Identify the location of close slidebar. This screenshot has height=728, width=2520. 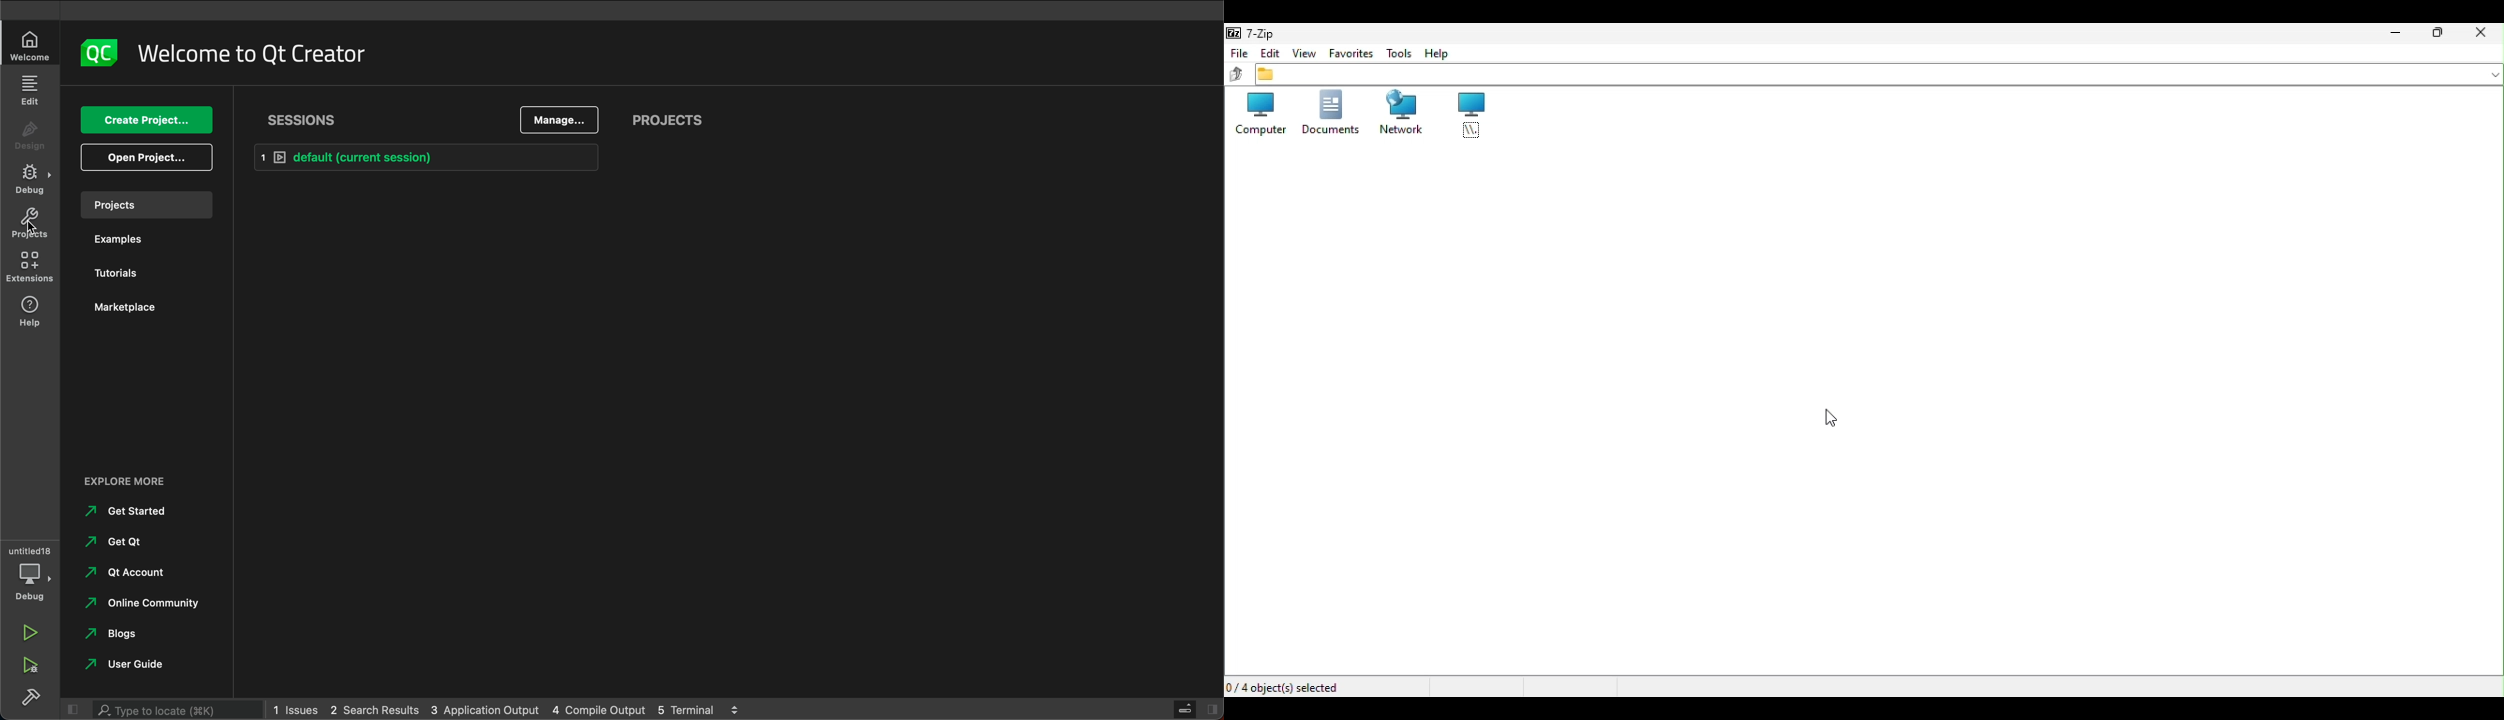
(76, 709).